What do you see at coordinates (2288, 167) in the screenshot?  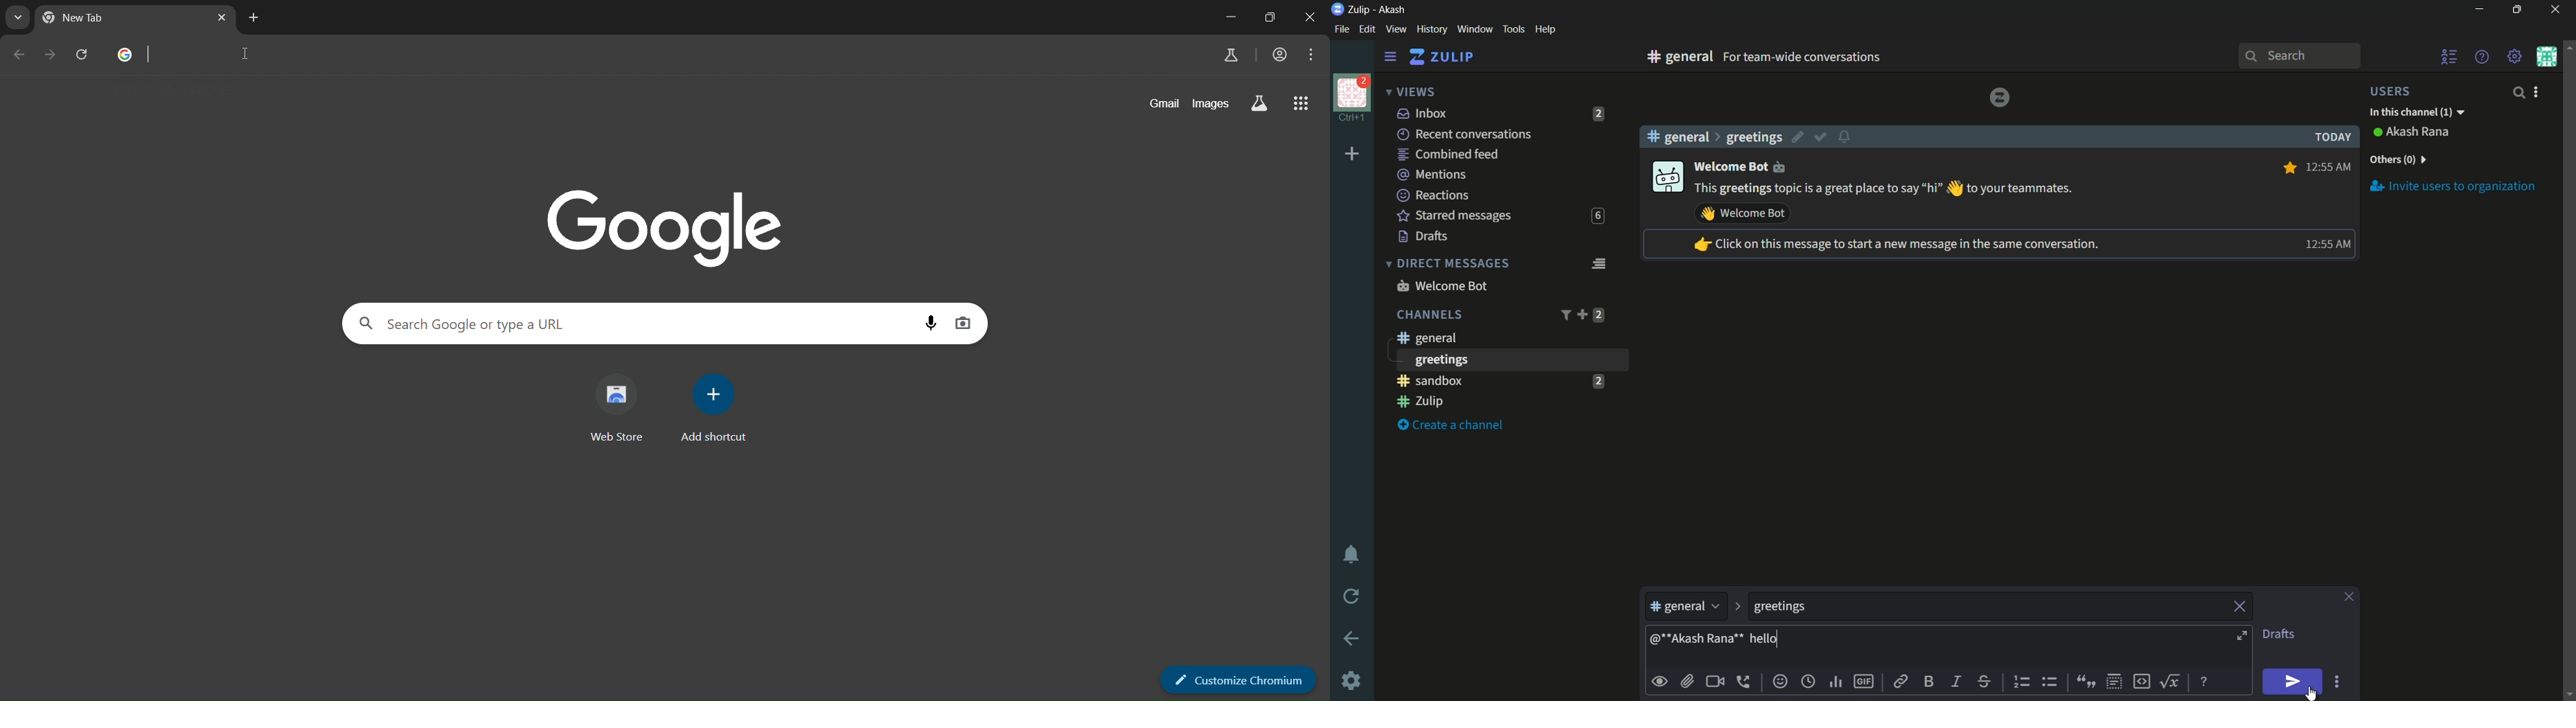 I see `Star` at bounding box center [2288, 167].